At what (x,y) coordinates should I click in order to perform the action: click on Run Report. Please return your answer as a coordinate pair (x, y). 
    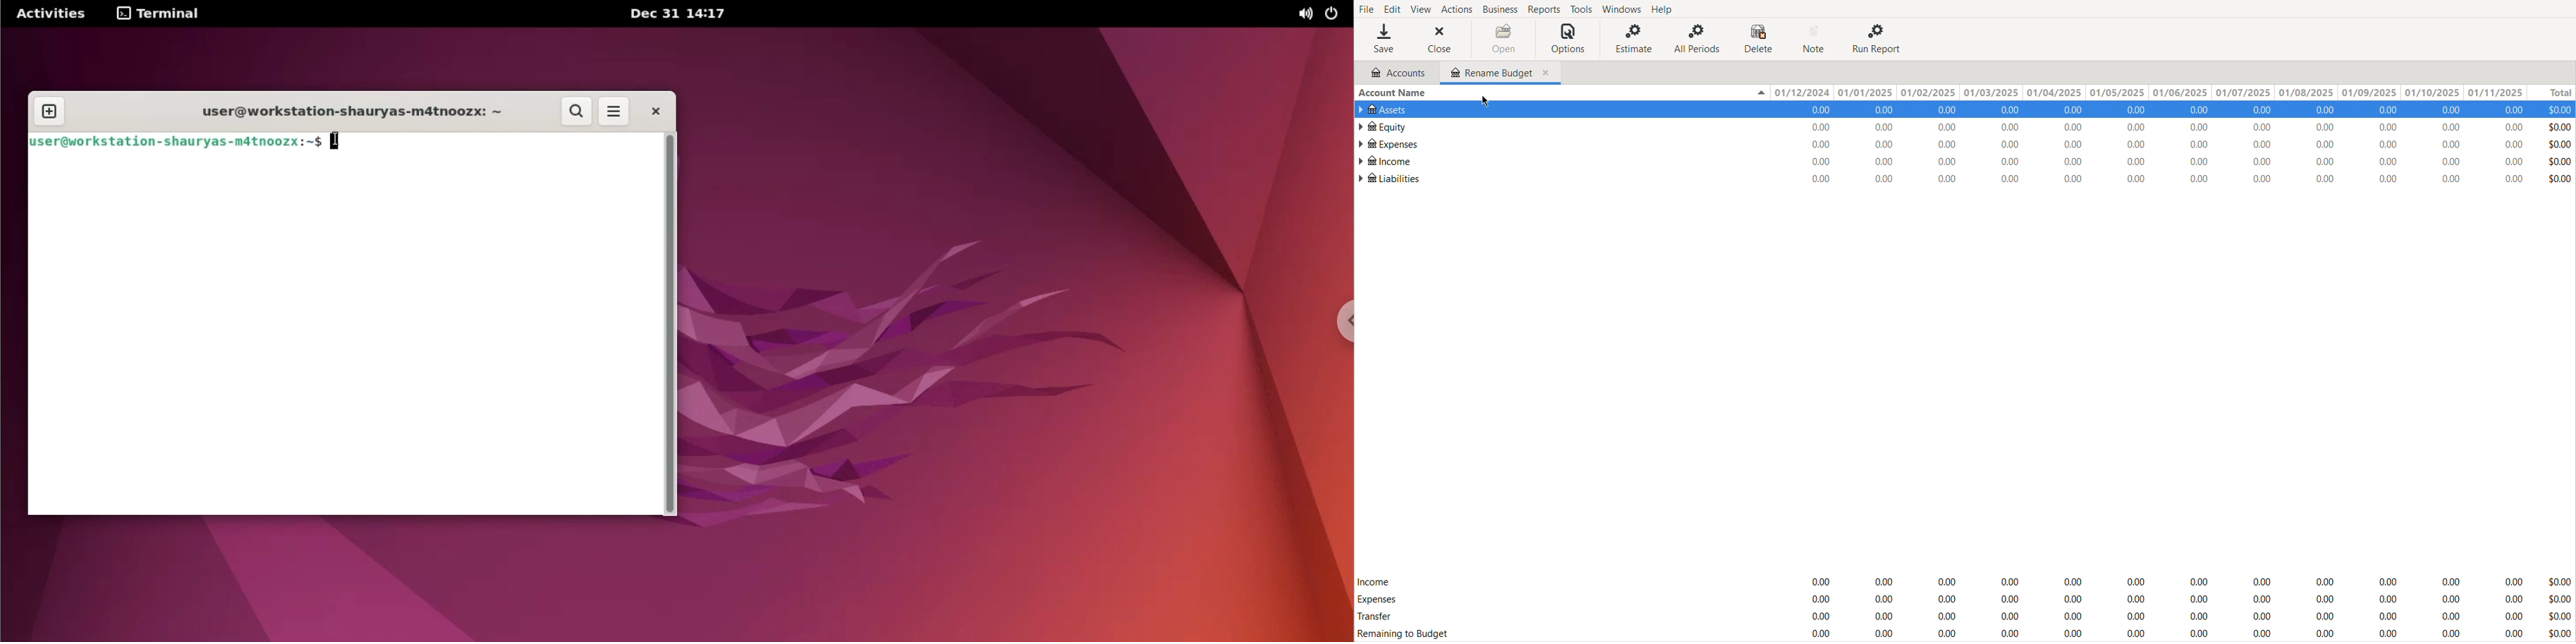
    Looking at the image, I should click on (1877, 38).